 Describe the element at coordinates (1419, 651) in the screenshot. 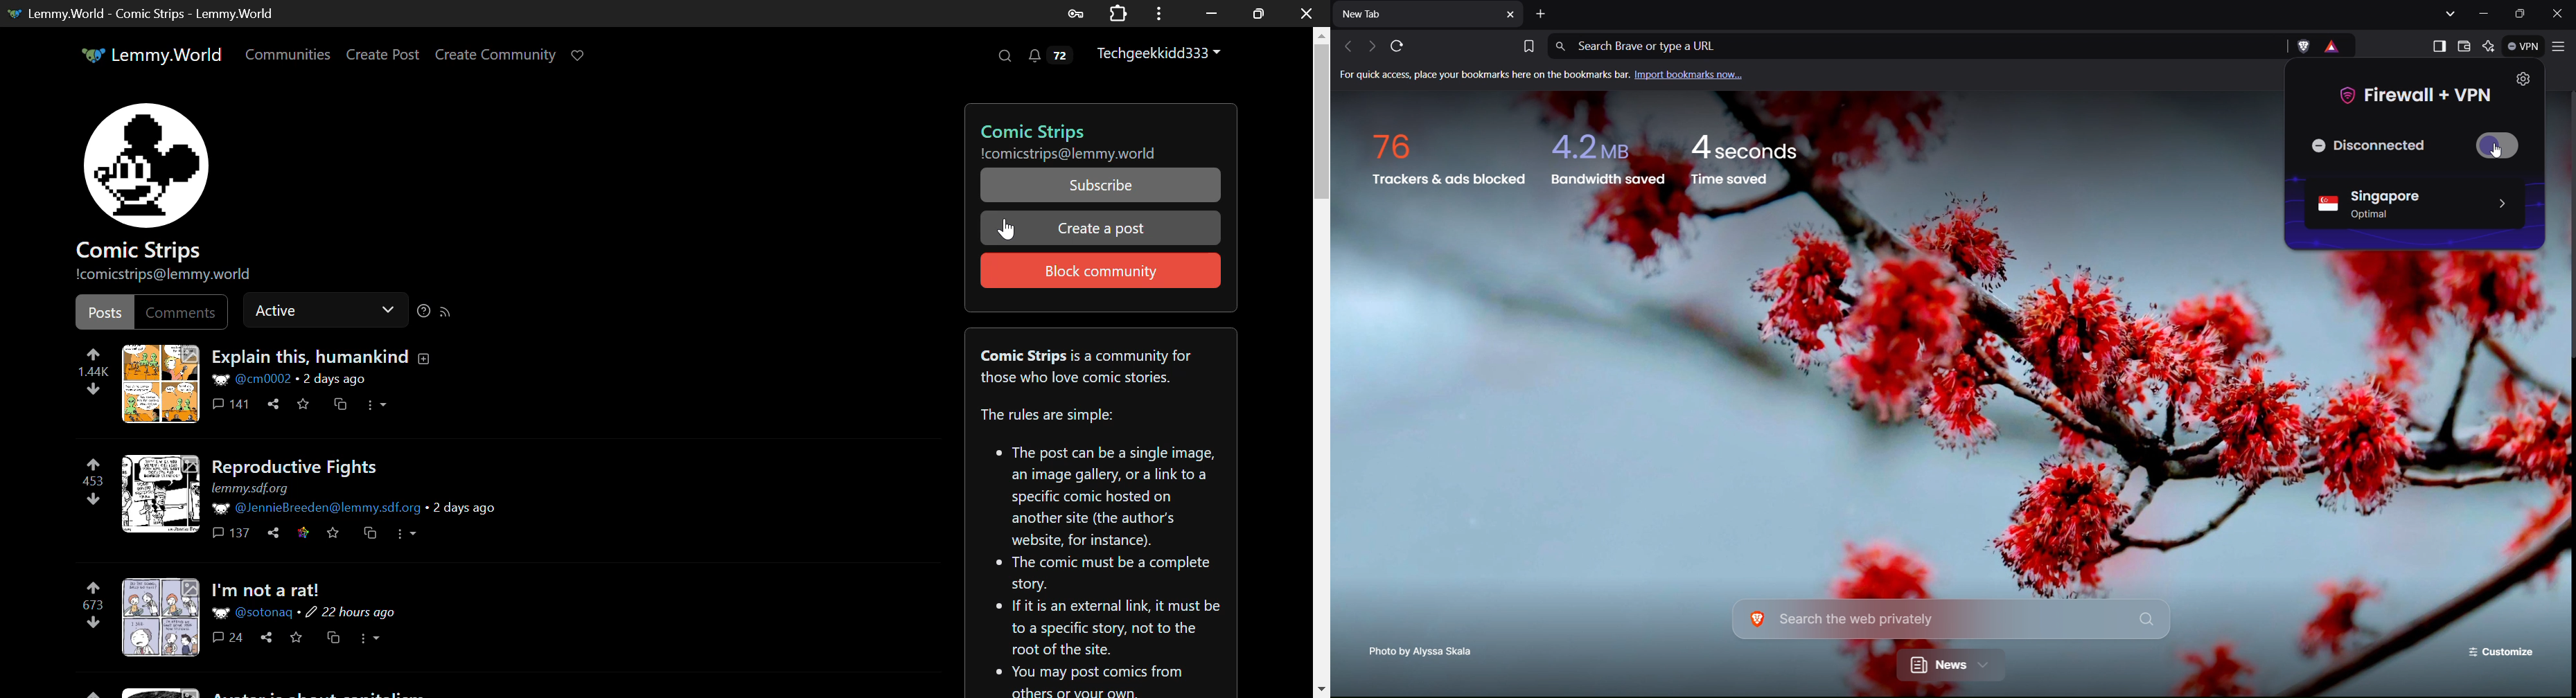

I see `Photo Credit` at that location.